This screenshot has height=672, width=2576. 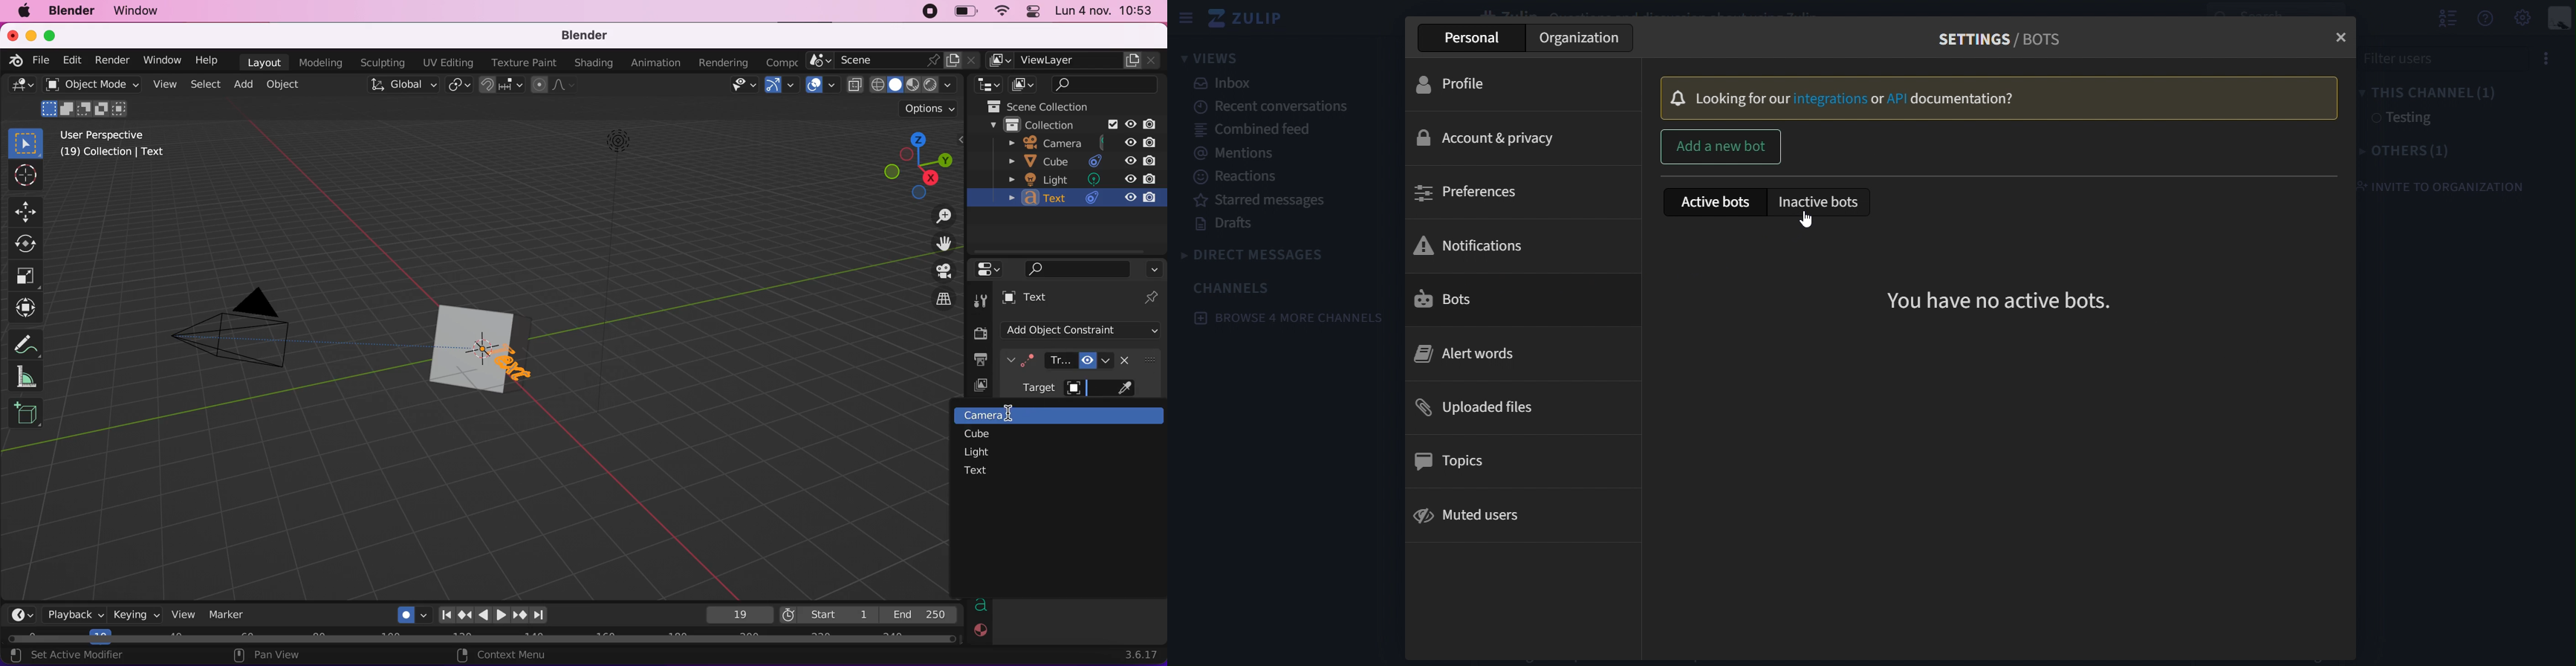 What do you see at coordinates (1263, 200) in the screenshot?
I see `starred messages` at bounding box center [1263, 200].